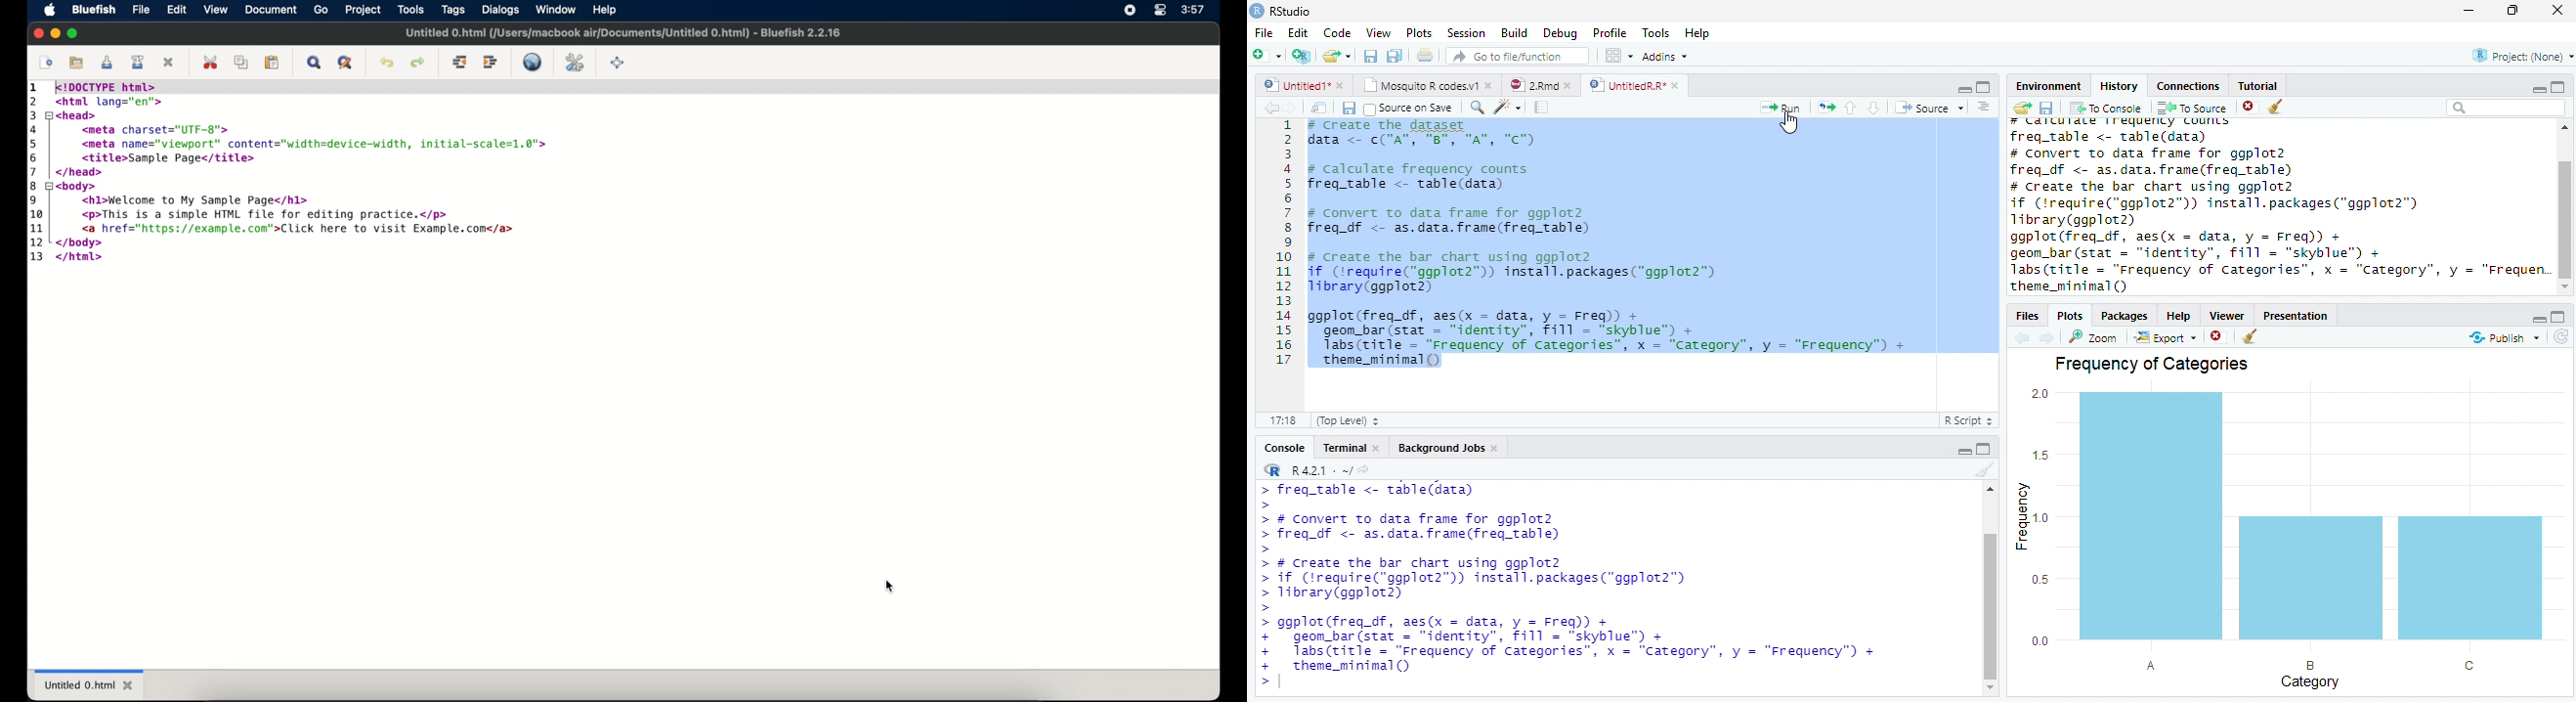 The width and height of the screenshot is (2576, 728). I want to click on File, so click(1261, 33).